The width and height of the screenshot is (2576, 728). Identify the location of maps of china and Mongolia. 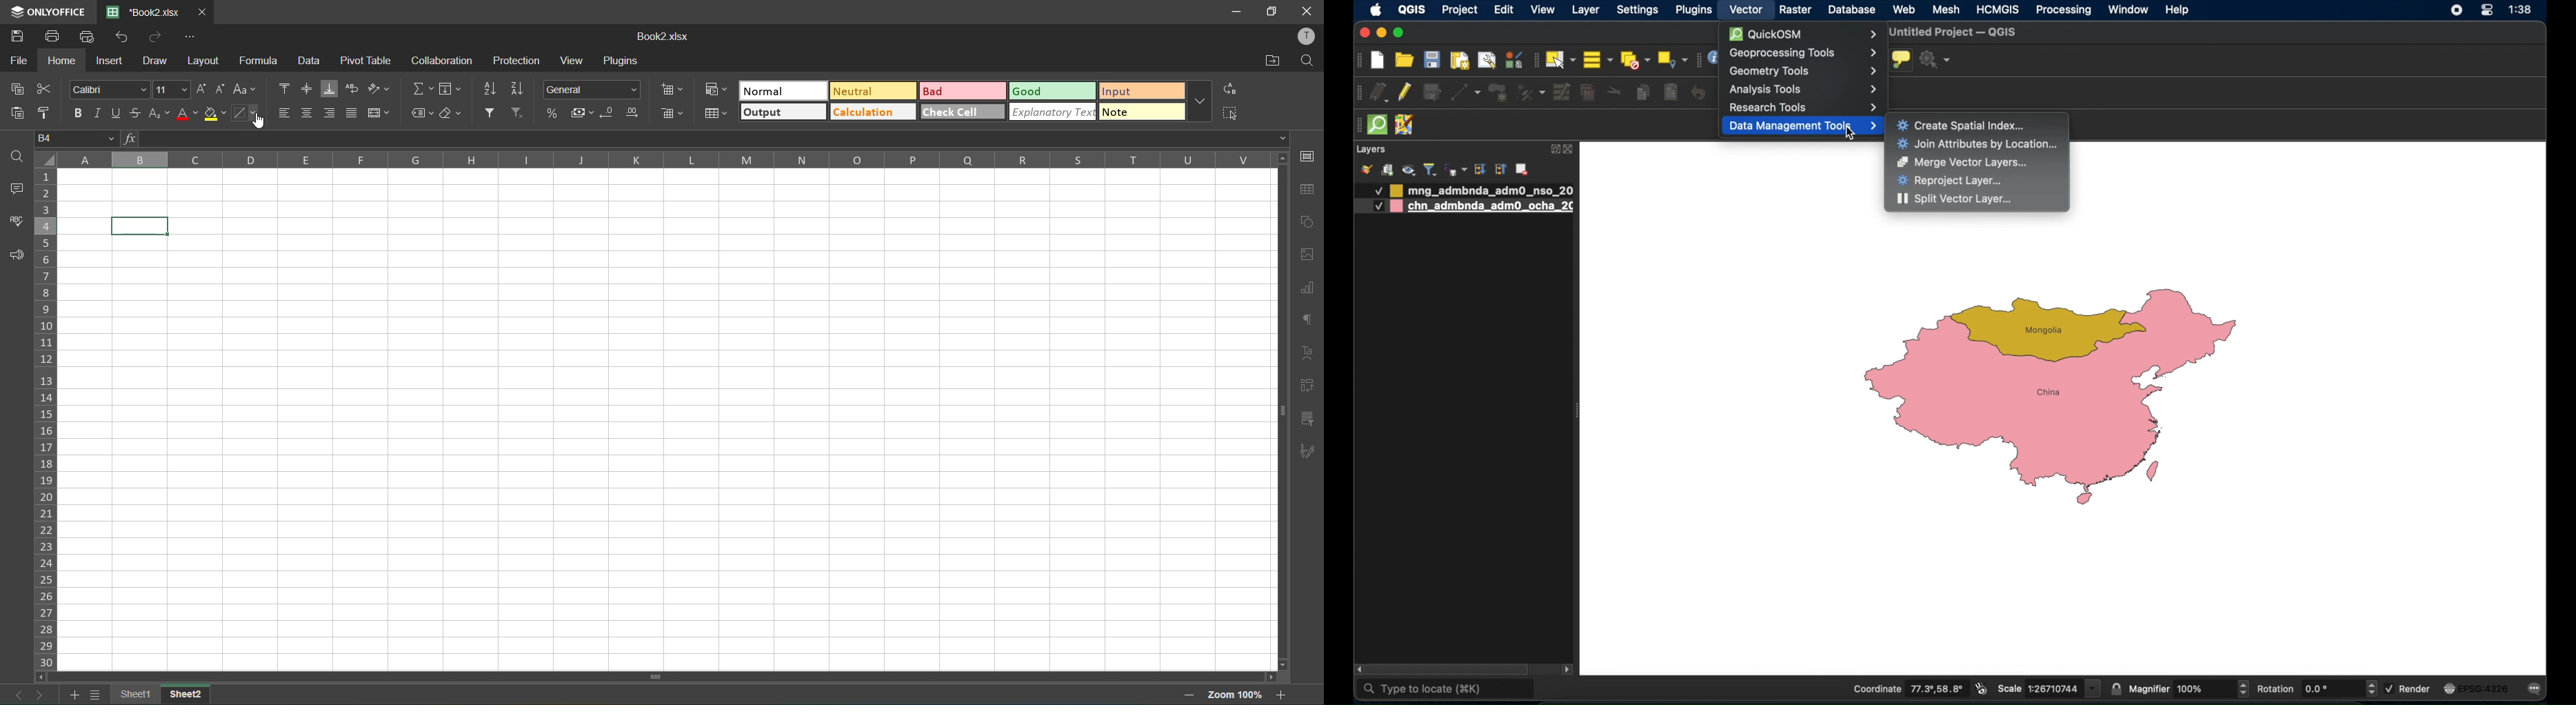
(2057, 400).